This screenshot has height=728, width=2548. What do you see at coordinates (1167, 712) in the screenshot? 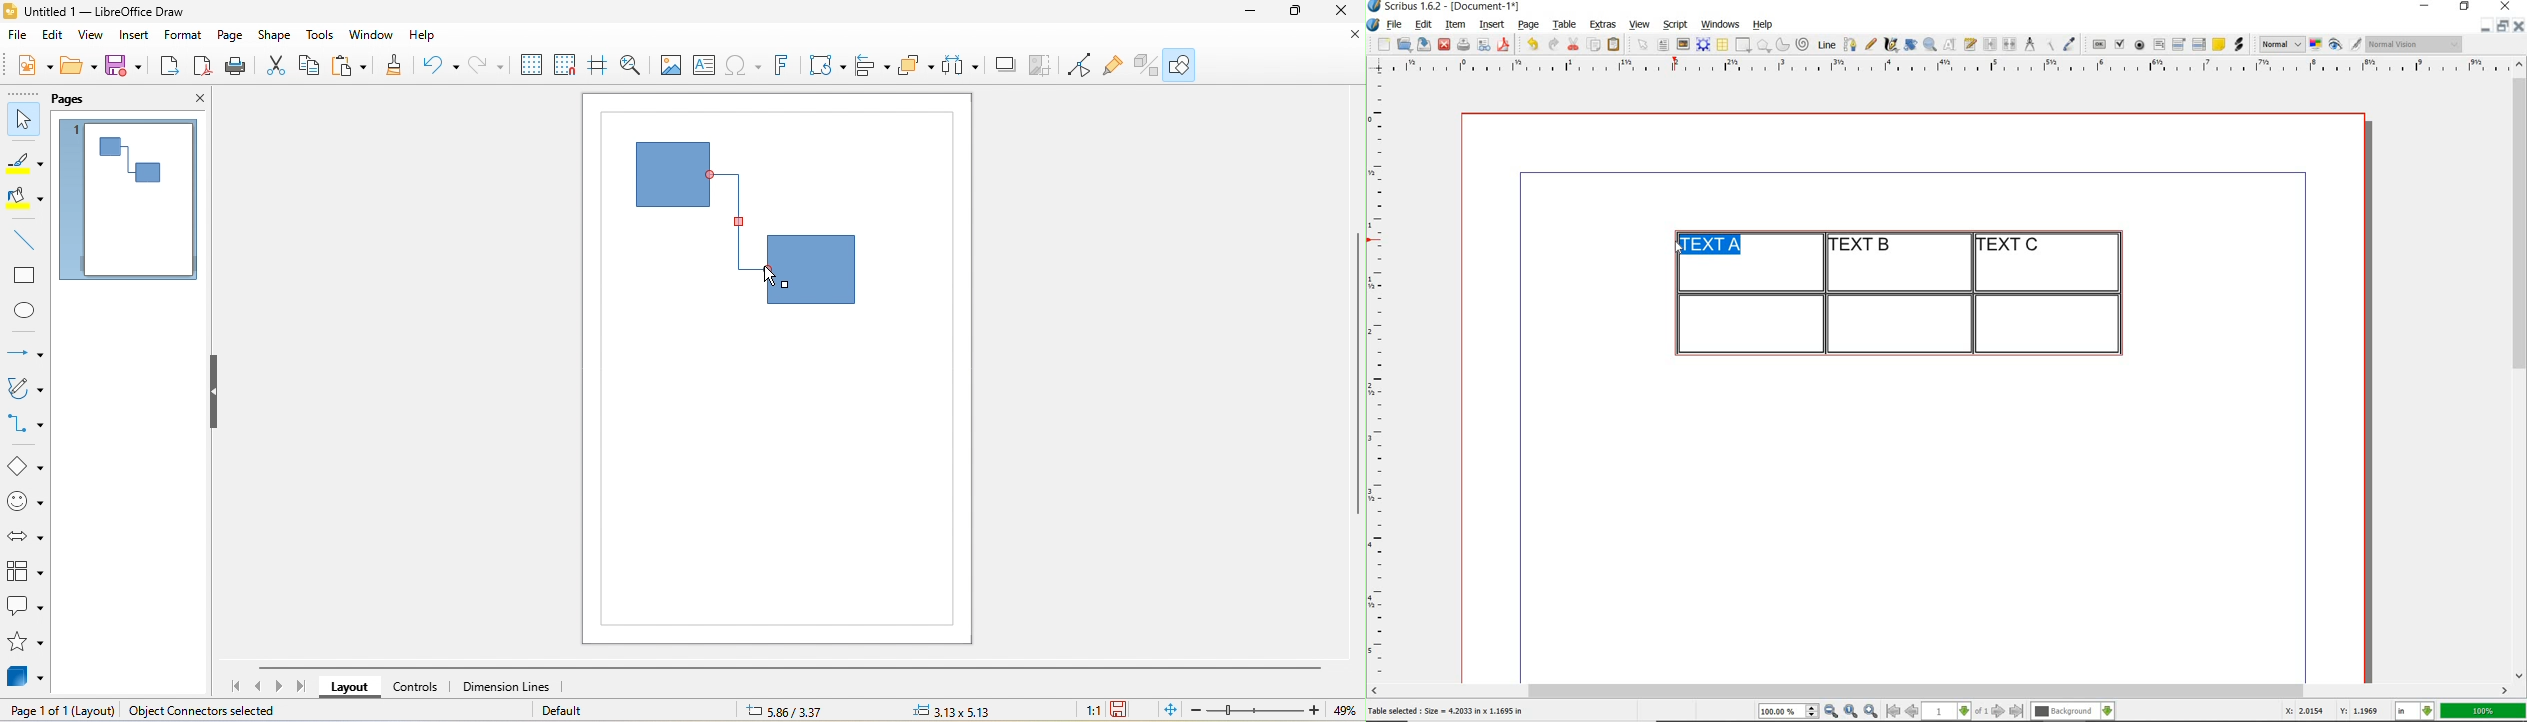
I see `fit page to current window` at bounding box center [1167, 712].